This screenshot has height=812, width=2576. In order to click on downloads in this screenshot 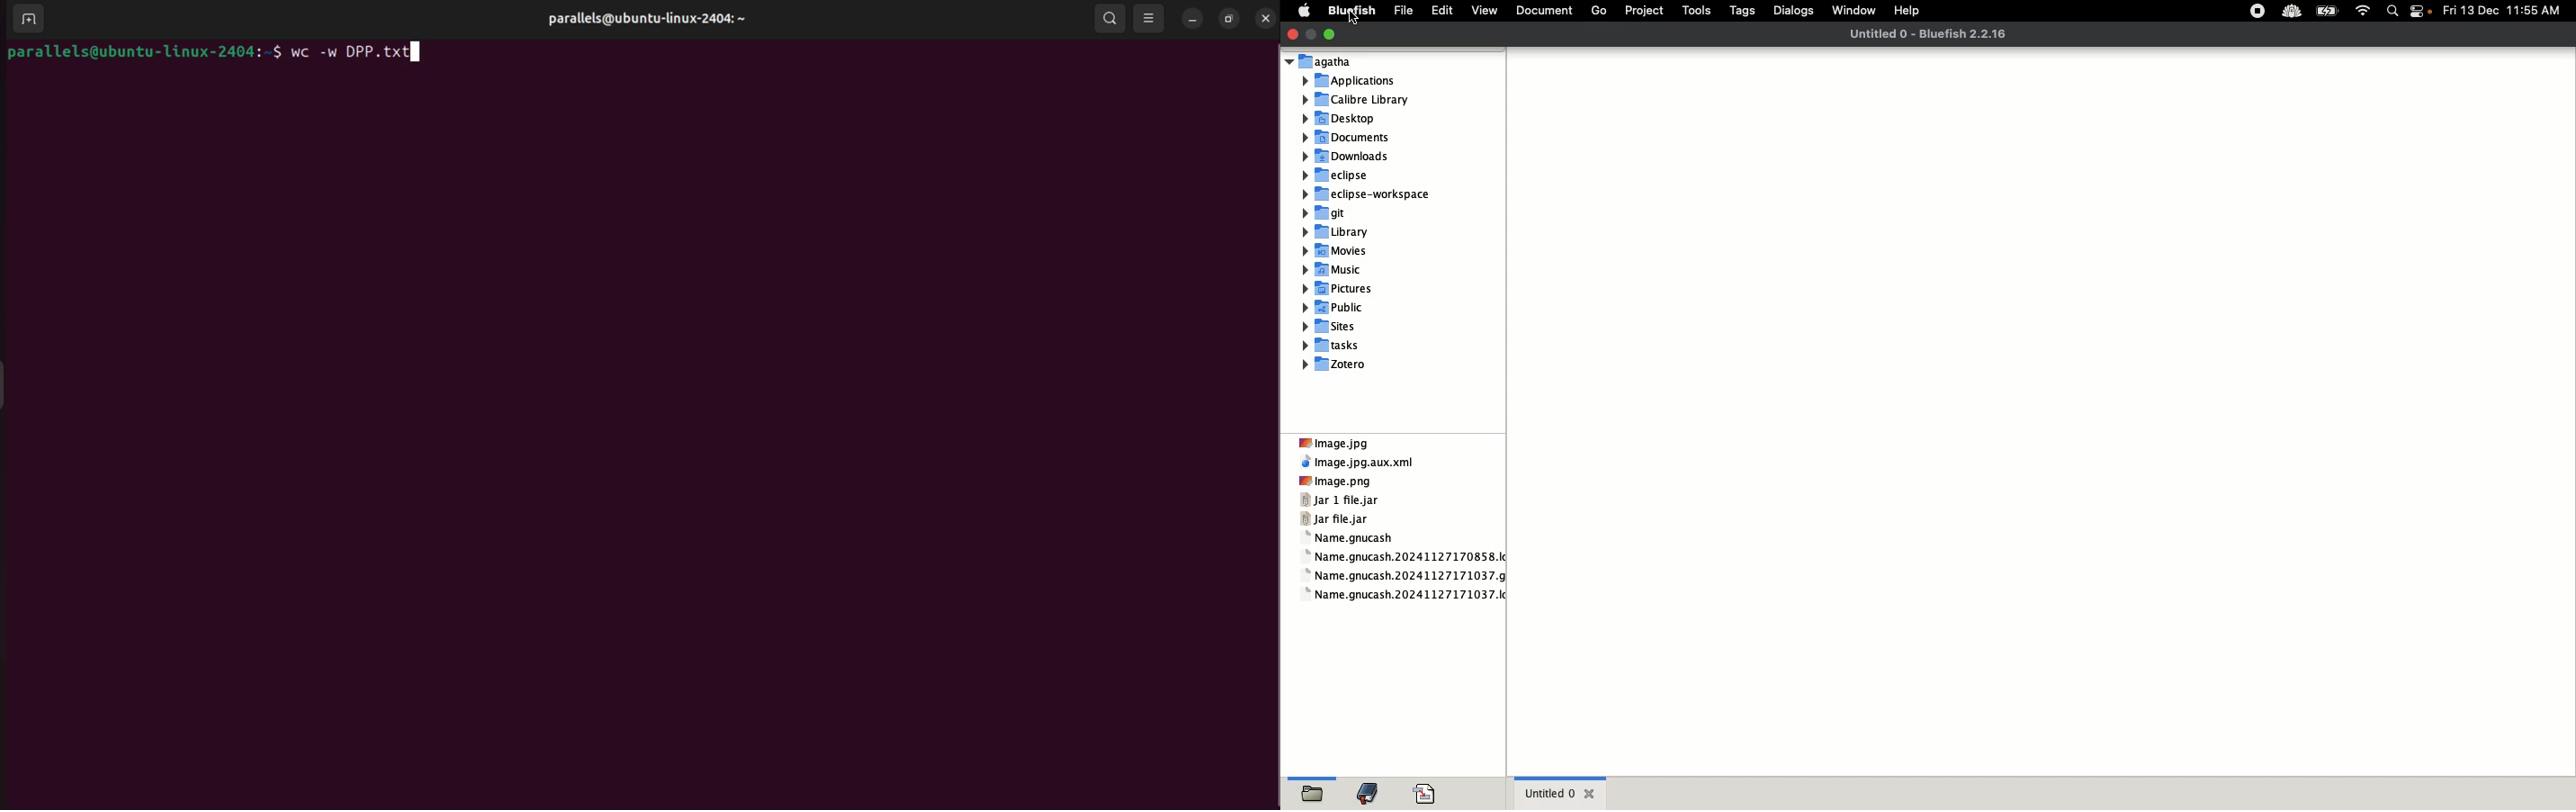, I will do `click(1347, 156)`.